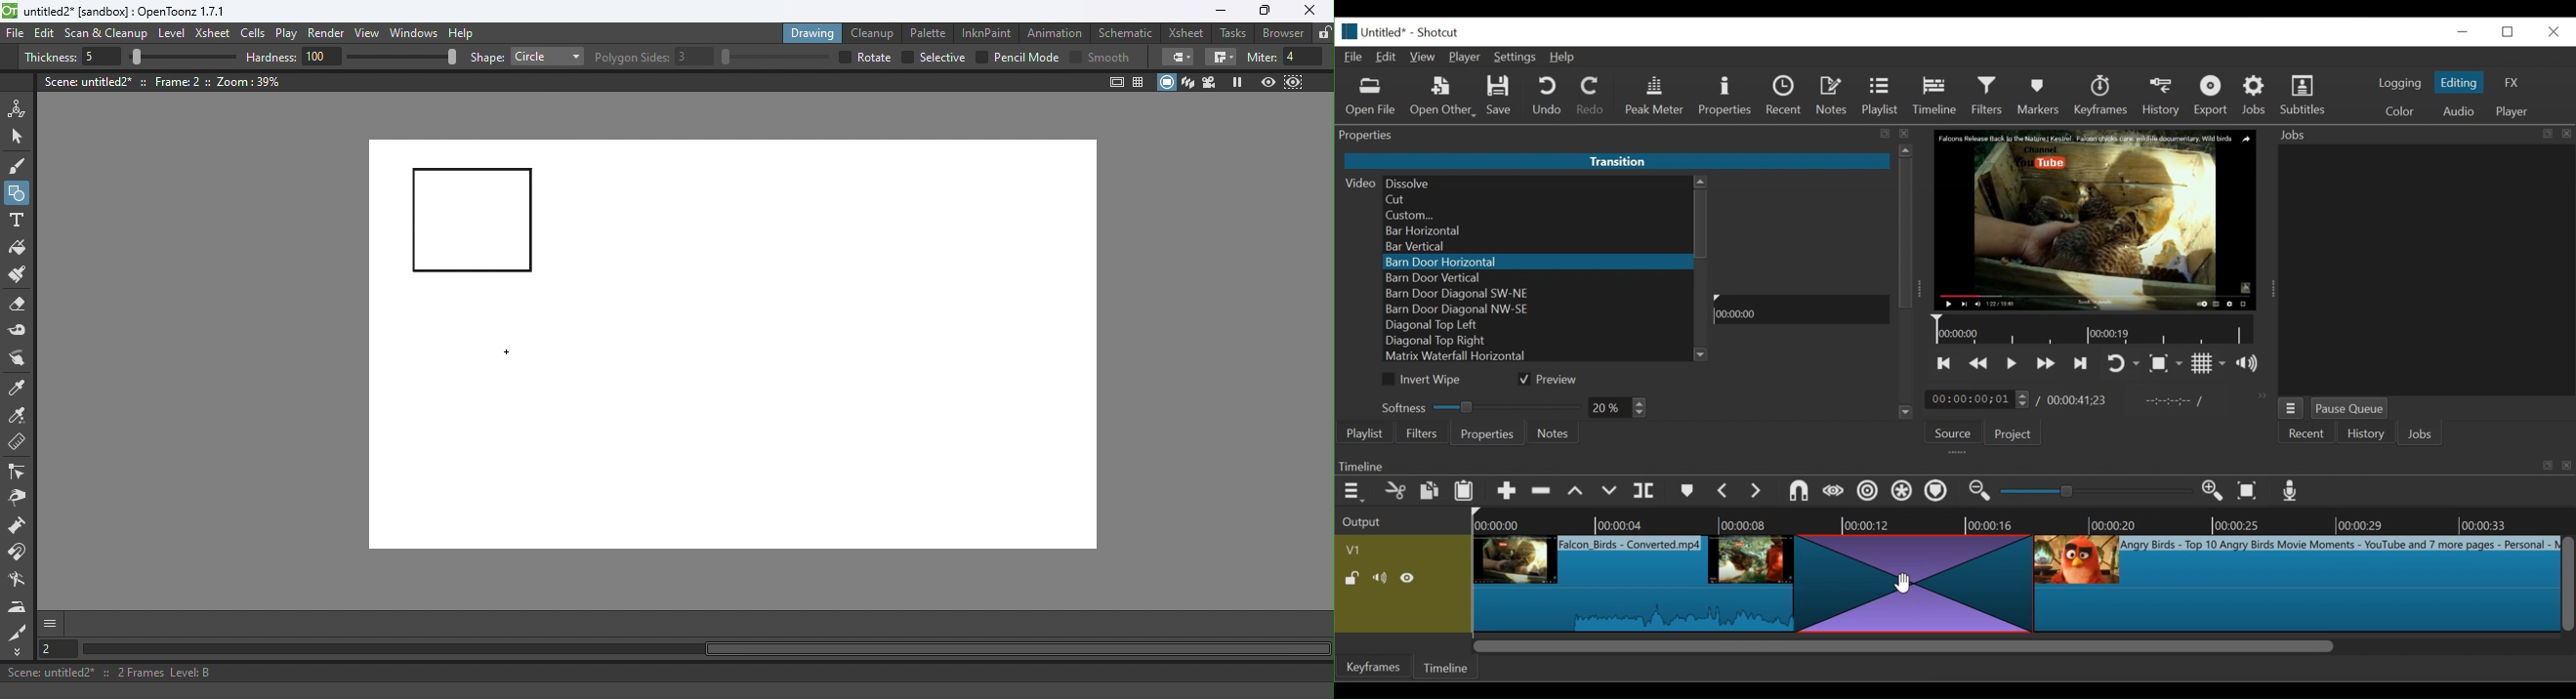 This screenshot has width=2576, height=700. I want to click on Barn Door Diagonal, so click(1537, 294).